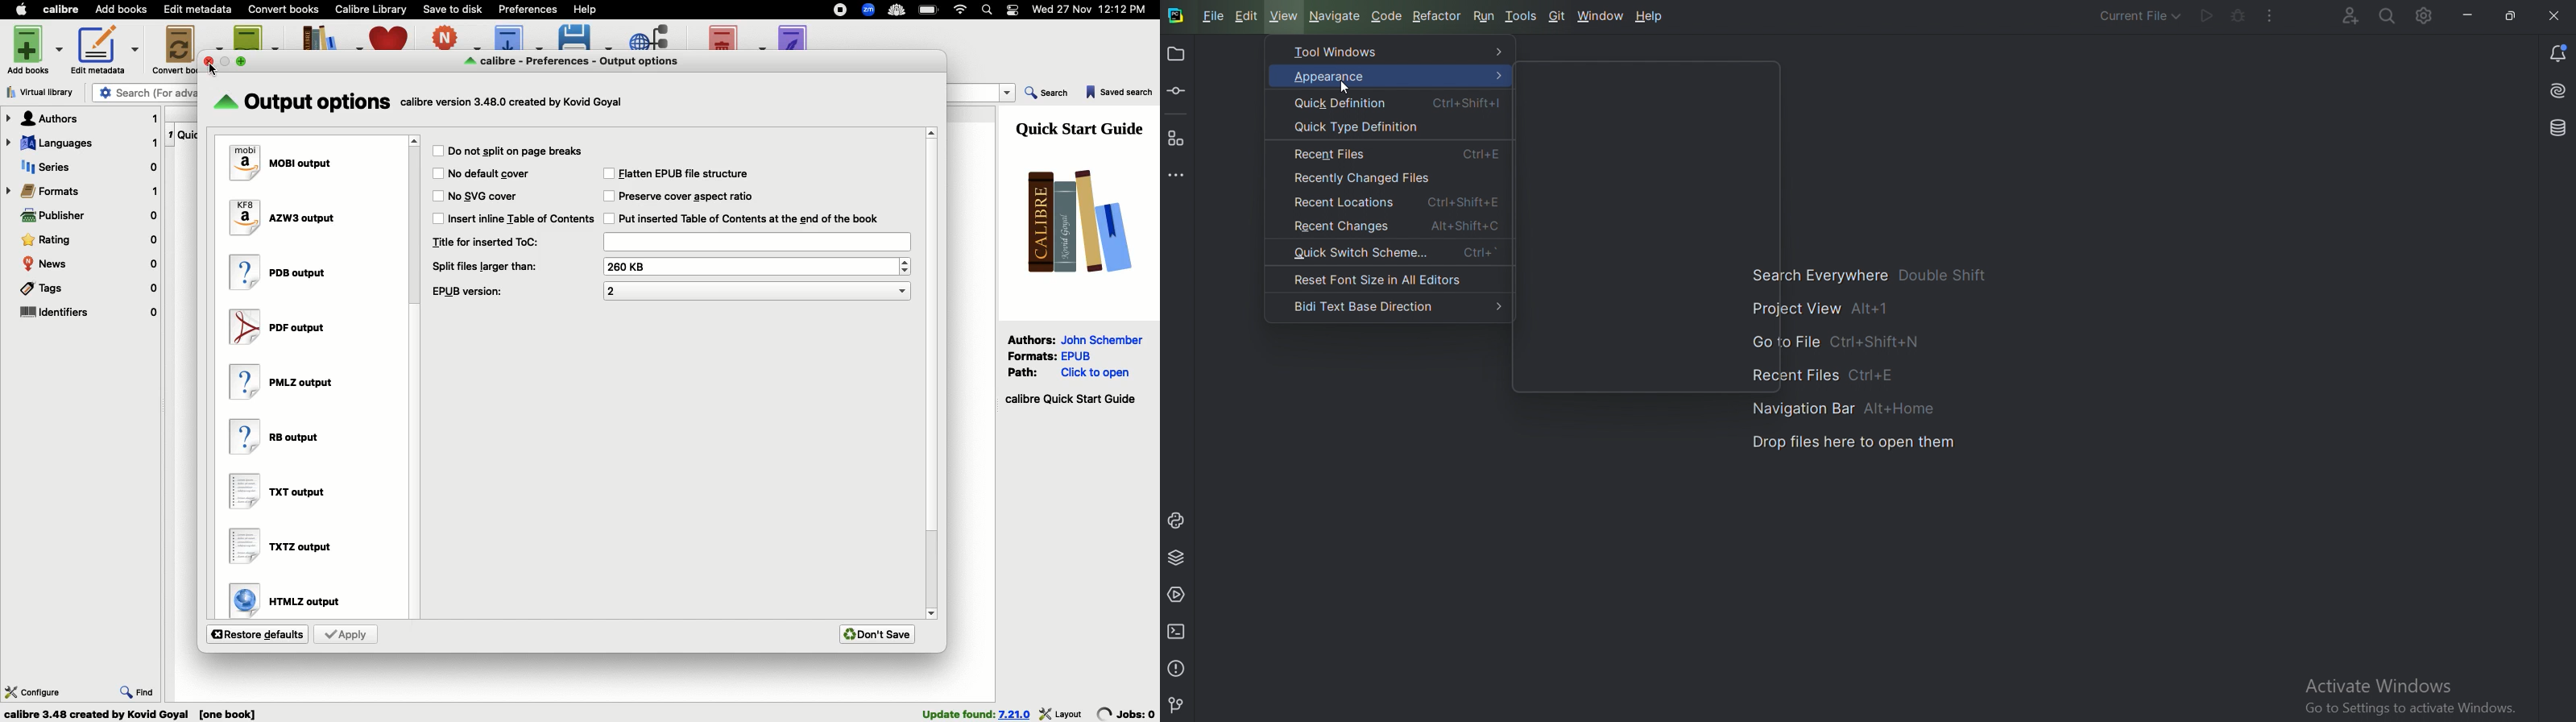  I want to click on Edit, so click(1246, 15).